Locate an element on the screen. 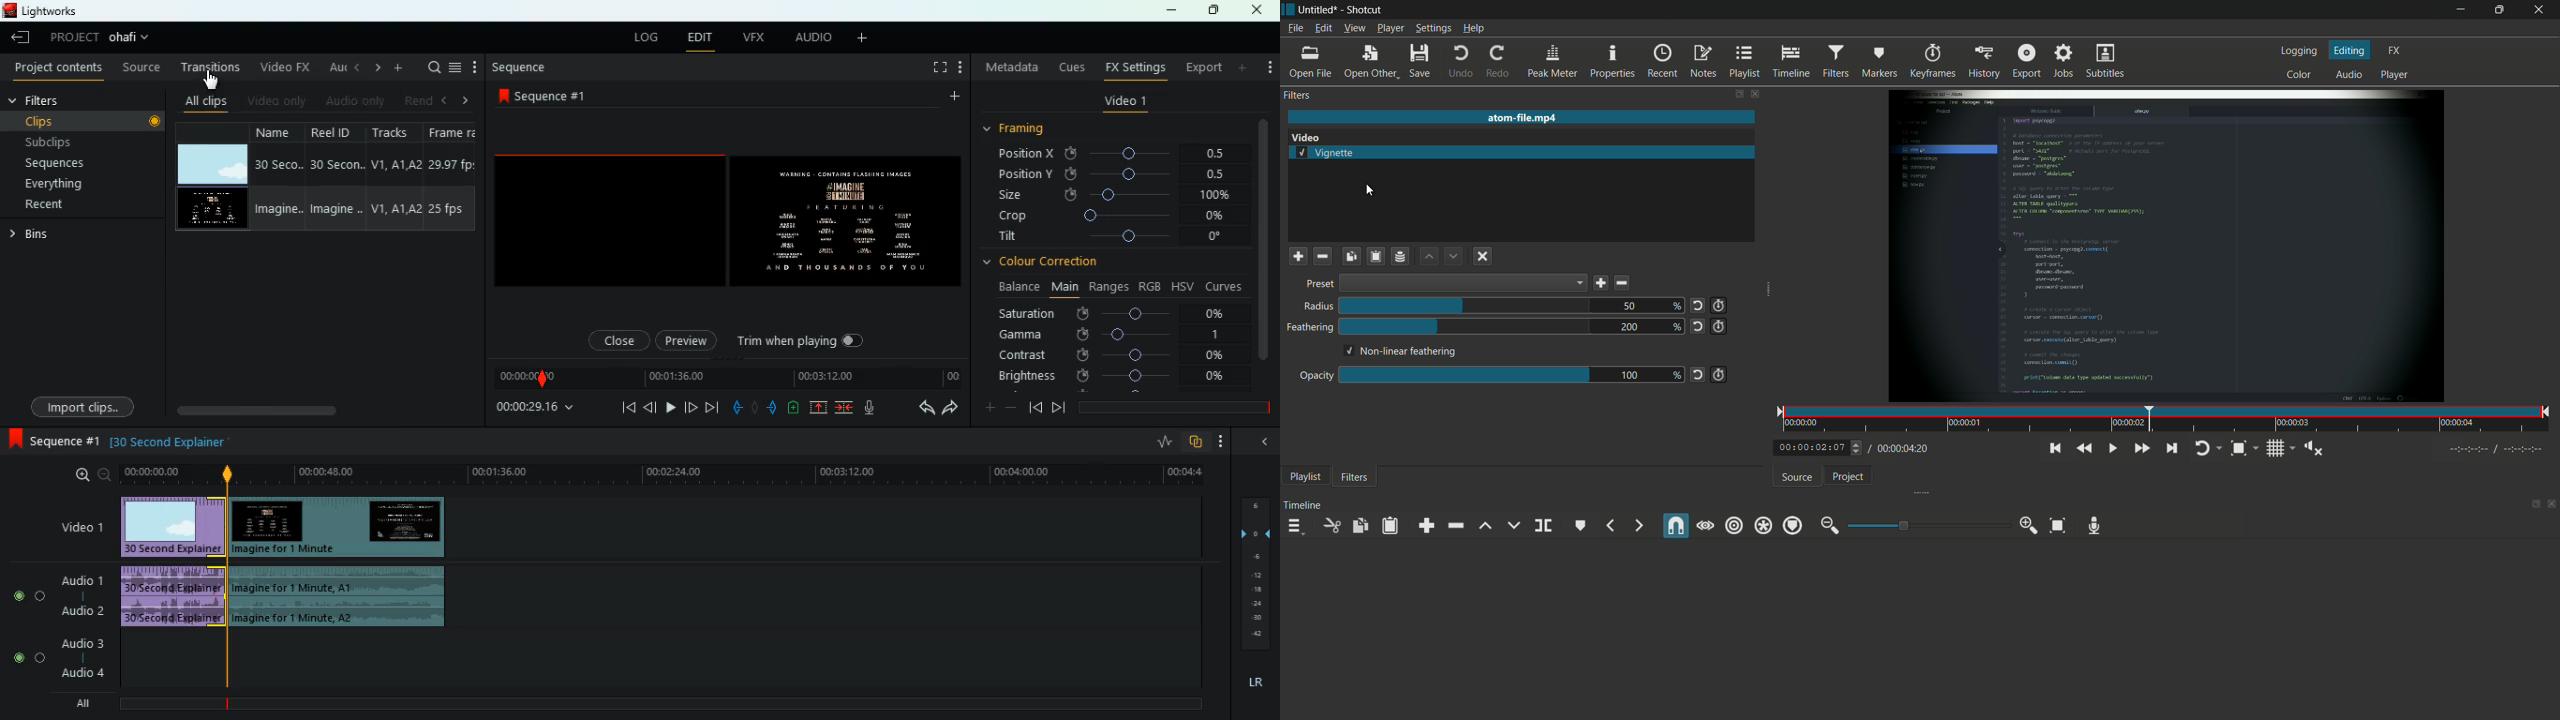 This screenshot has width=2576, height=728. more is located at coordinates (866, 39).